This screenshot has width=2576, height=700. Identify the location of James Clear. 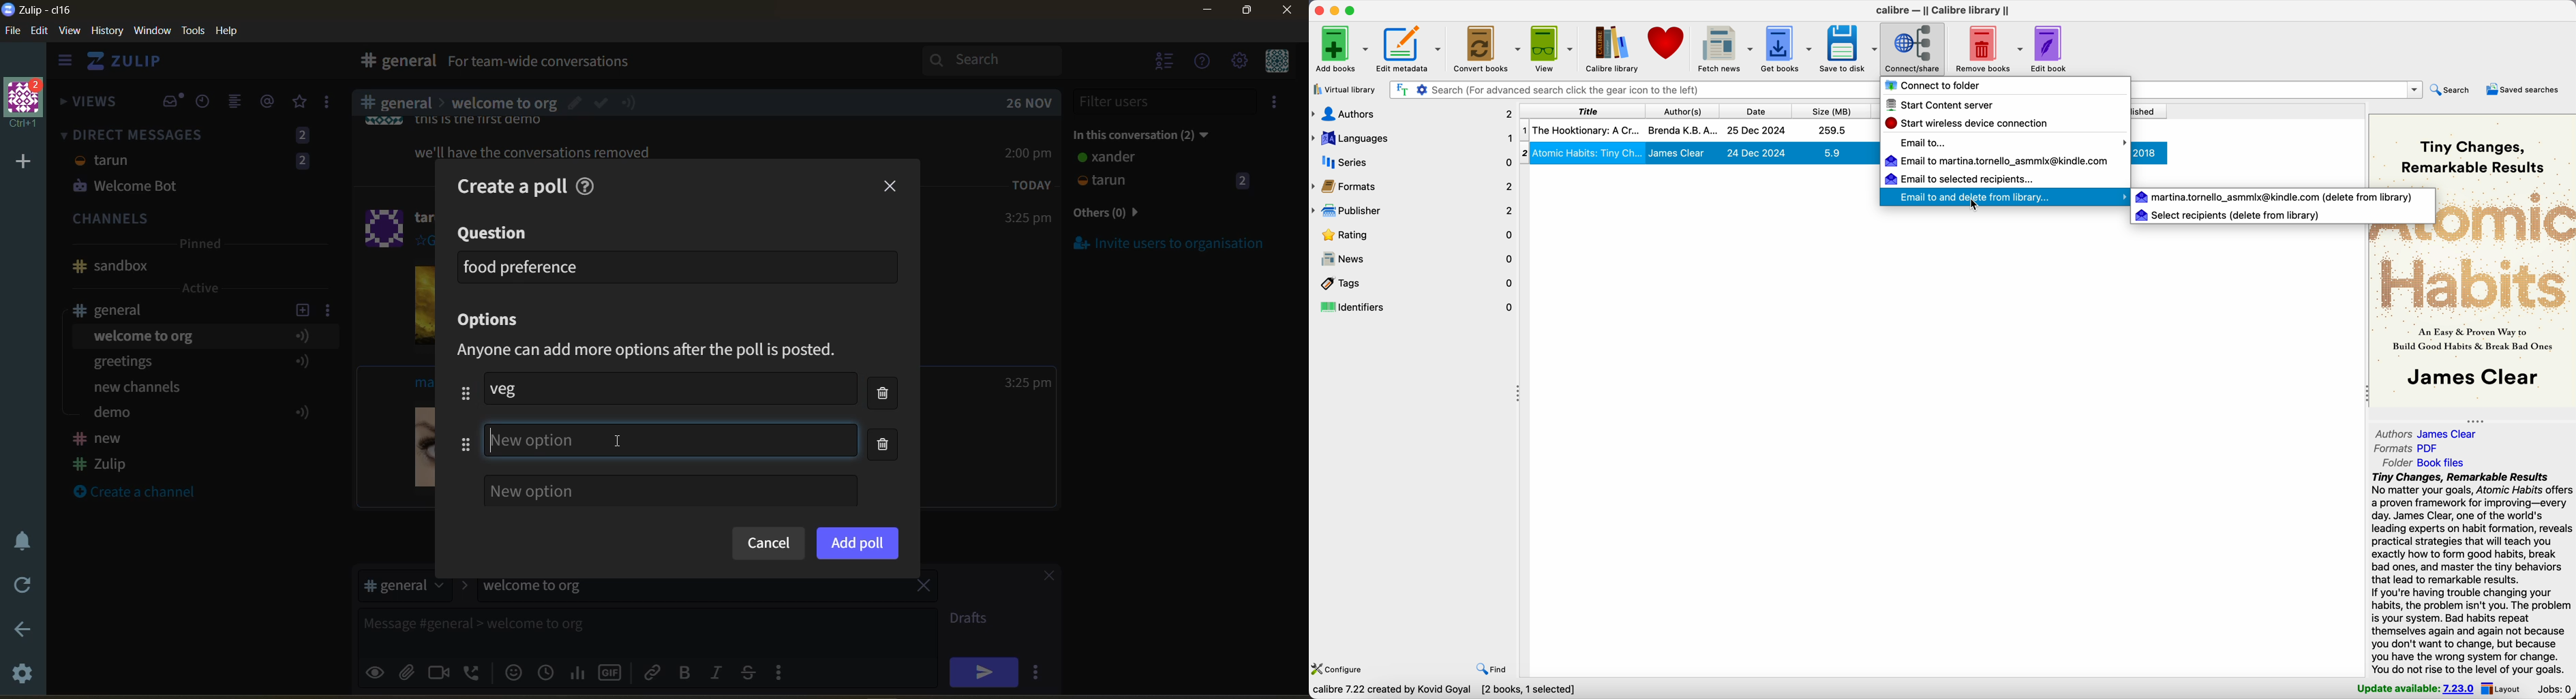
(2477, 377).